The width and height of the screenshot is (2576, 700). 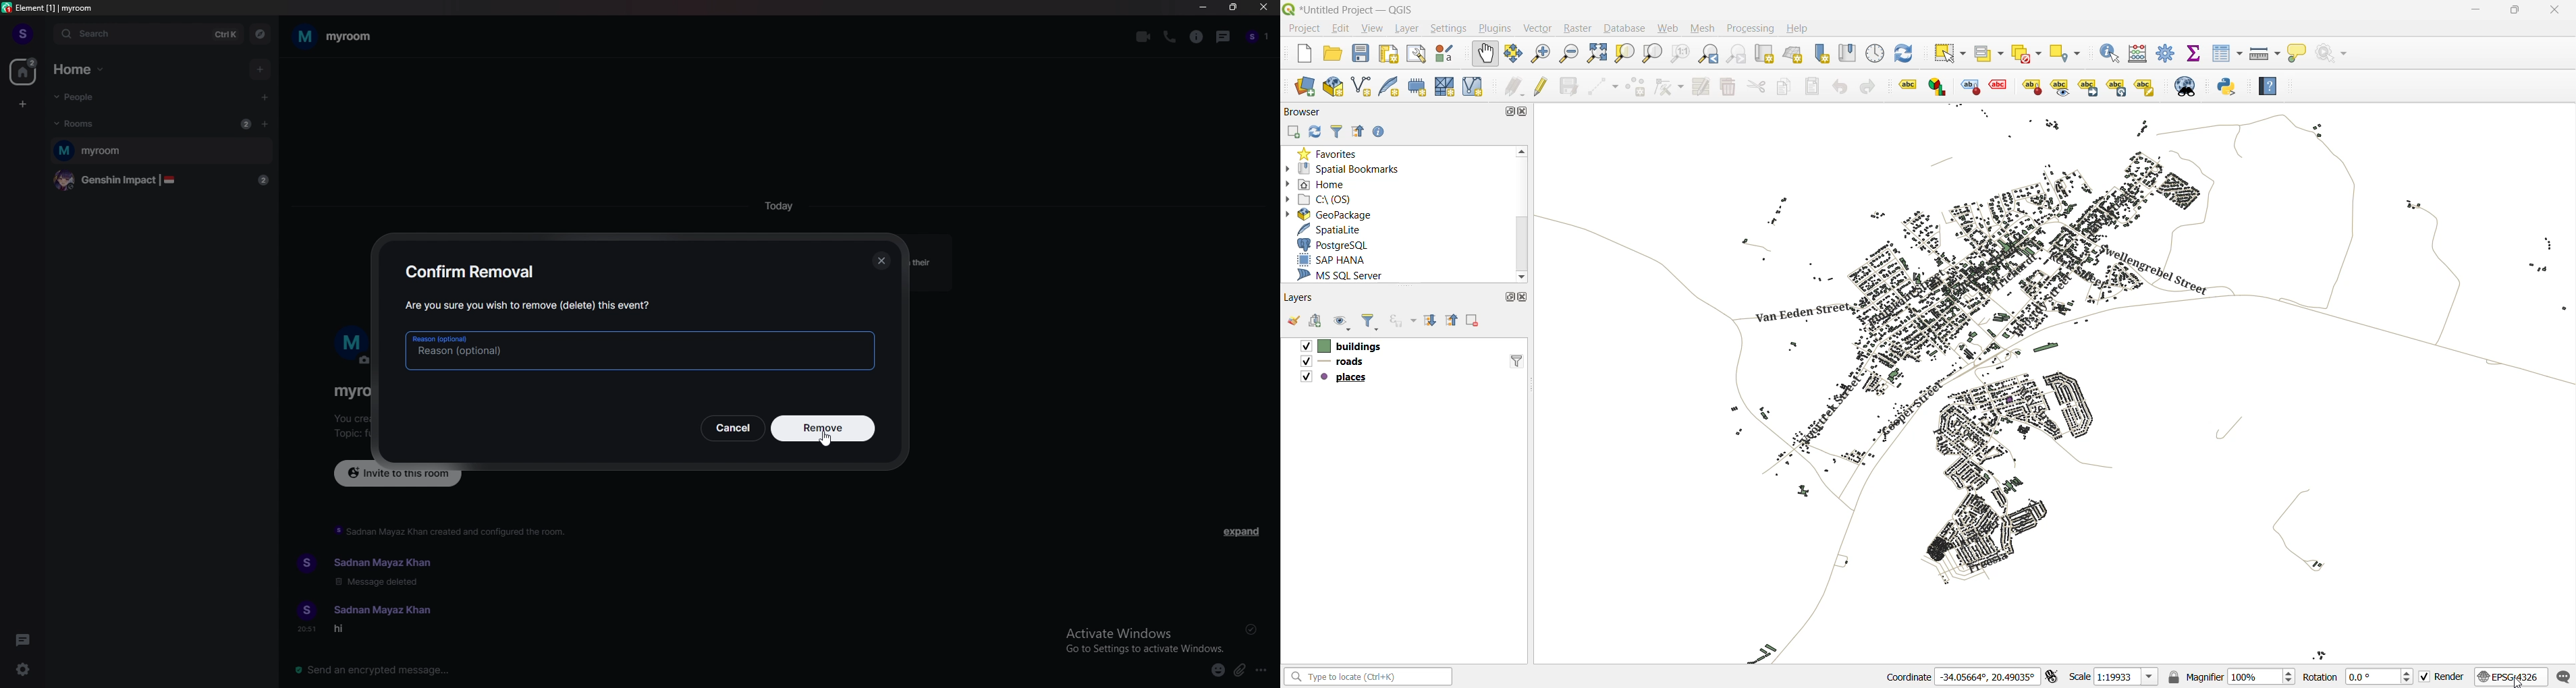 What do you see at coordinates (49, 8) in the screenshot?
I see `element [1] | myroom` at bounding box center [49, 8].